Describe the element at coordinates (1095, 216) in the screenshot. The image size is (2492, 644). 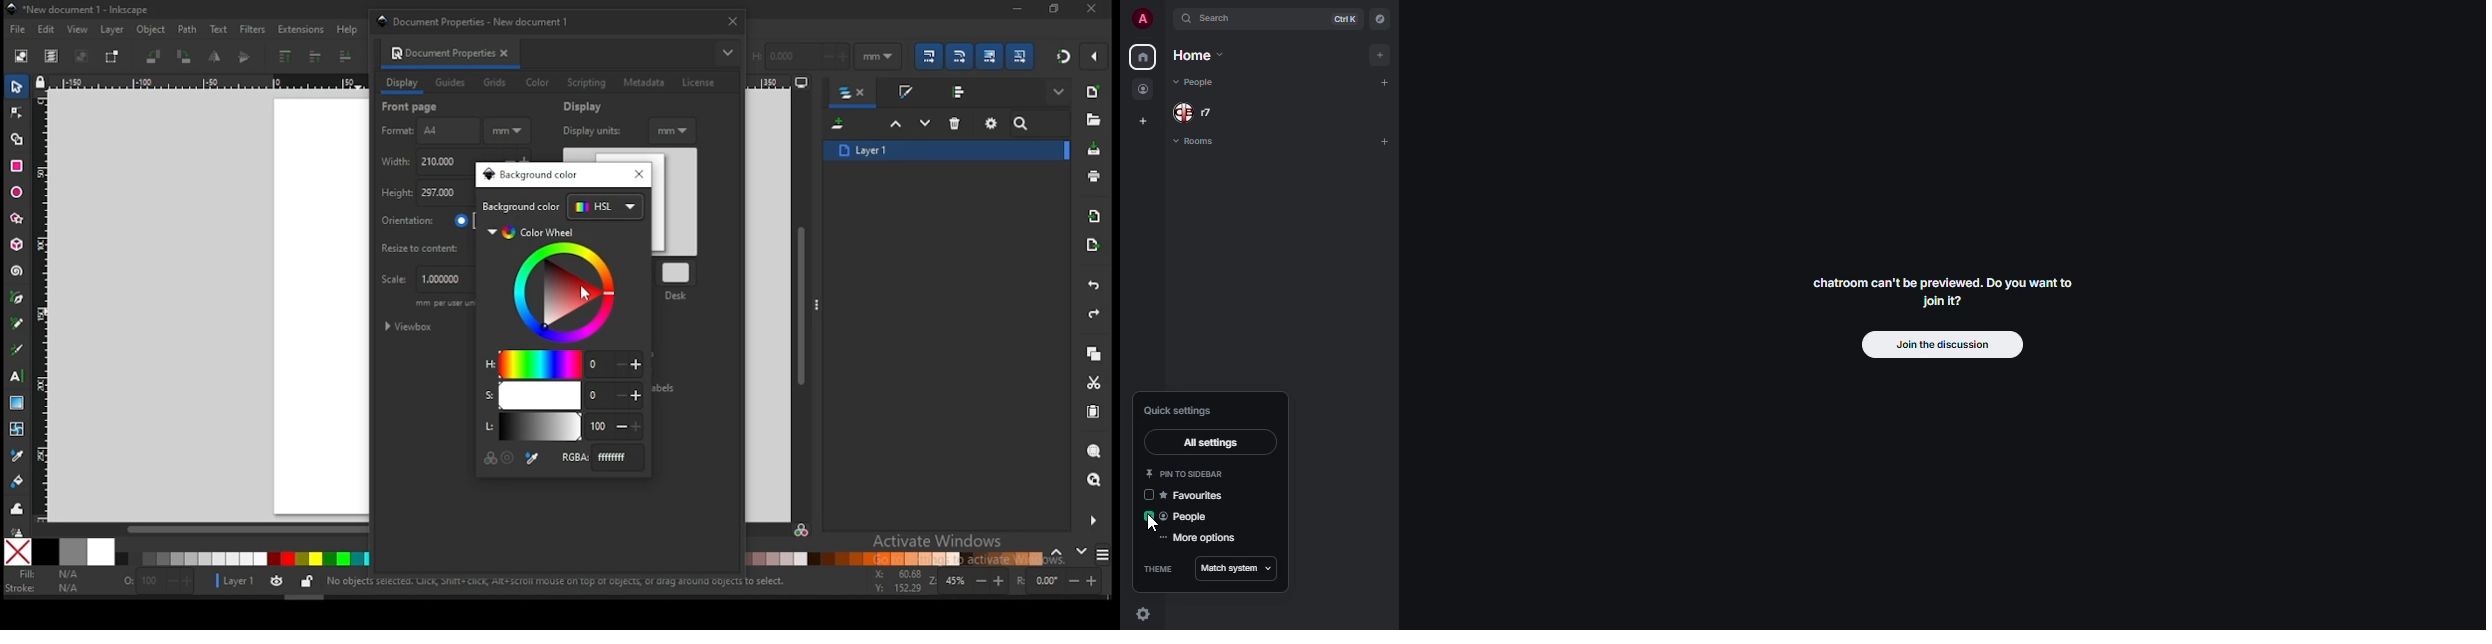
I see `import` at that location.